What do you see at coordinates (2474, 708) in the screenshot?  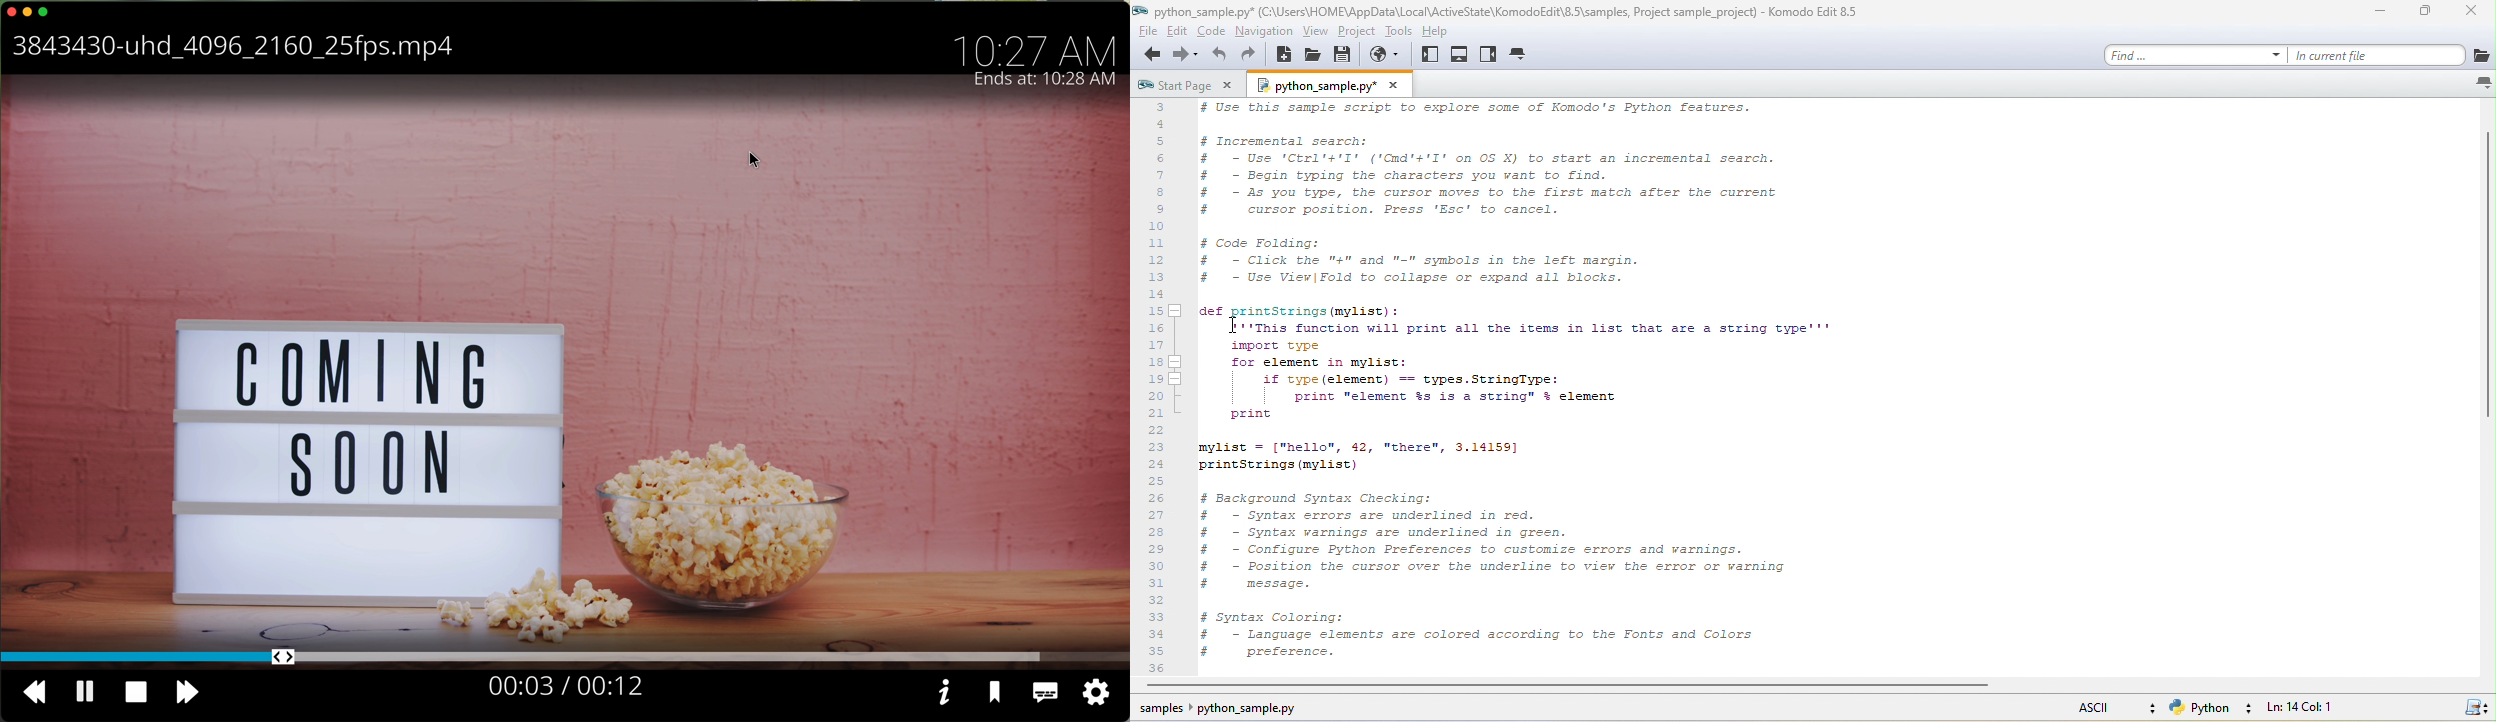 I see `save` at bounding box center [2474, 708].